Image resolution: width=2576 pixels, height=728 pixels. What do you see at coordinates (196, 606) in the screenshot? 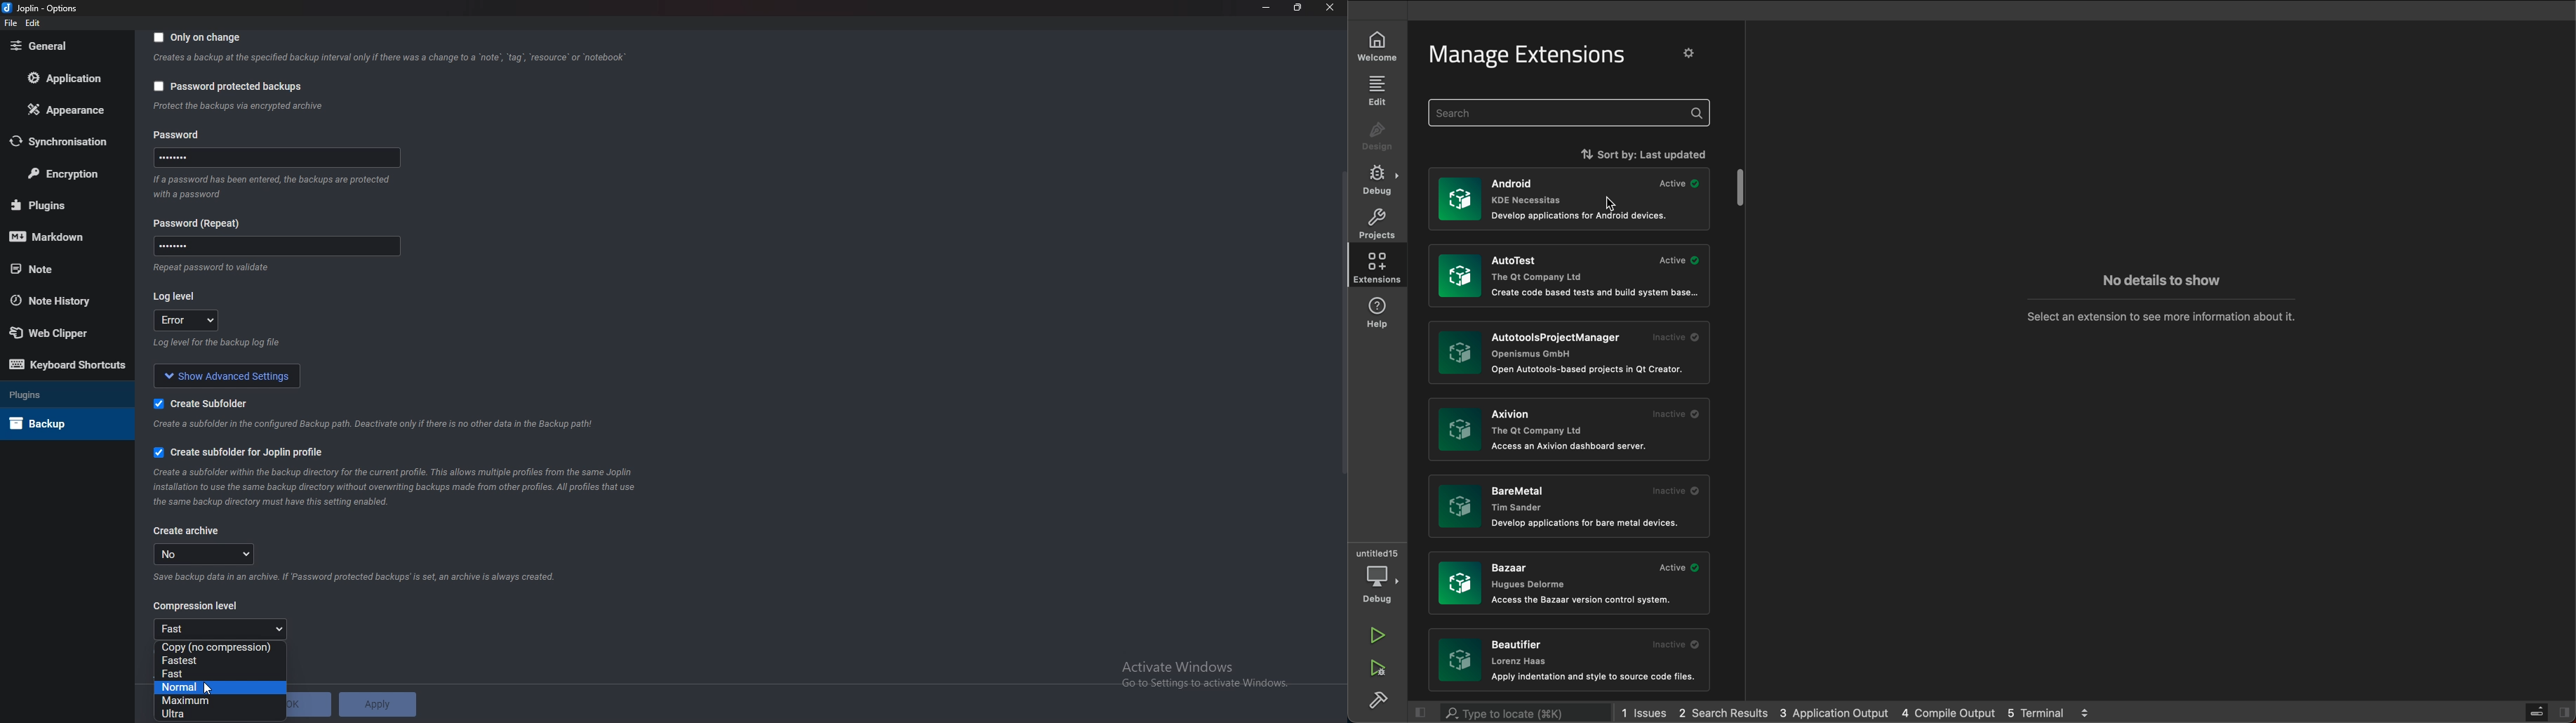
I see `Compression level` at bounding box center [196, 606].